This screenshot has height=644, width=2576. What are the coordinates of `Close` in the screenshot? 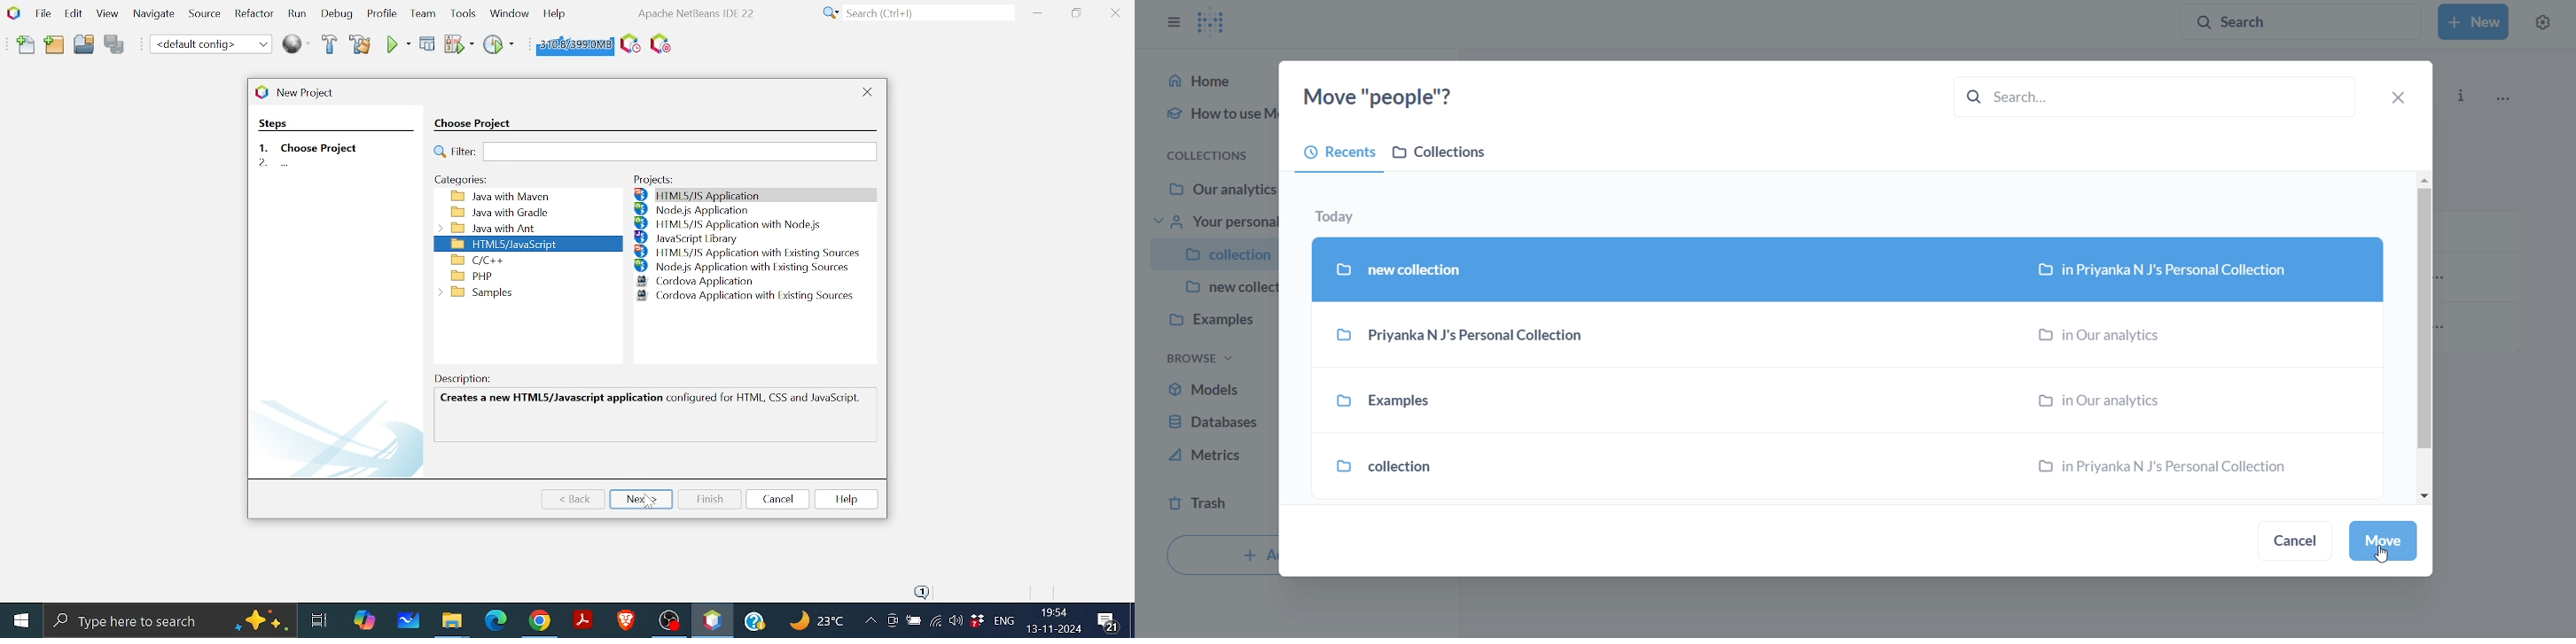 It's located at (1115, 13).